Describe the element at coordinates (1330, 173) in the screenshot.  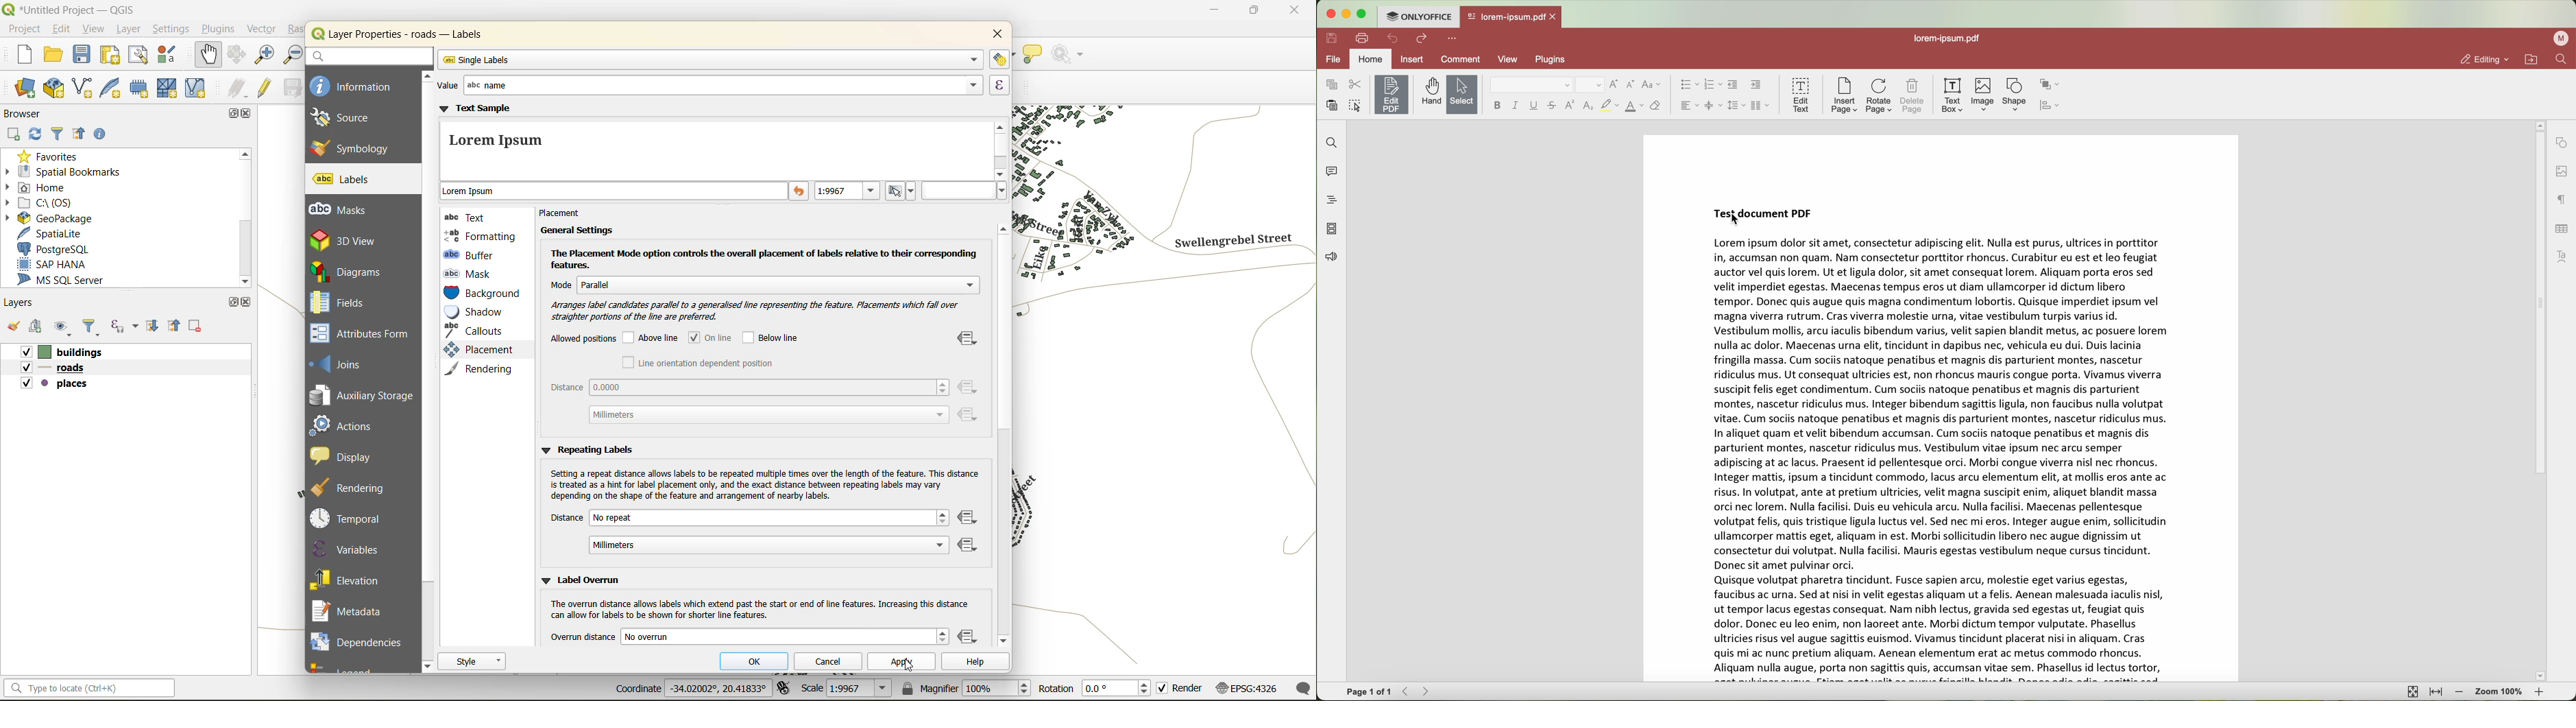
I see `comments` at that location.